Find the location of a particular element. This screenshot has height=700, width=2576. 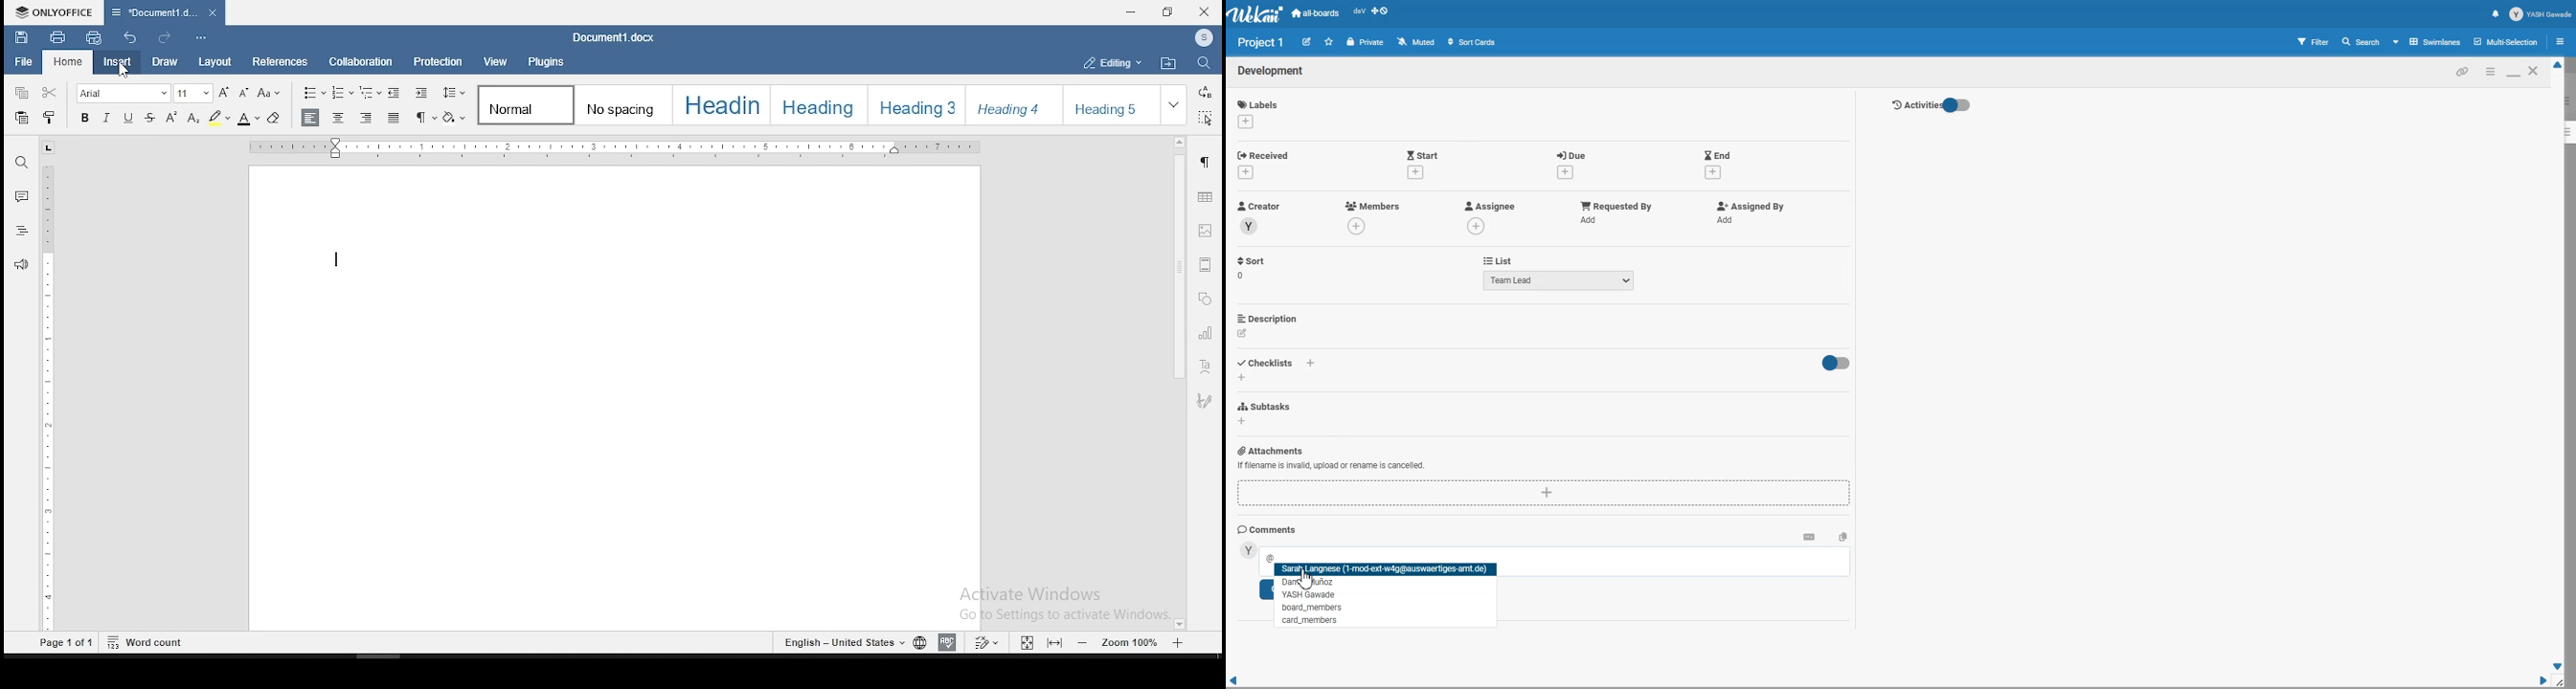

Open sidebar is located at coordinates (2563, 41).